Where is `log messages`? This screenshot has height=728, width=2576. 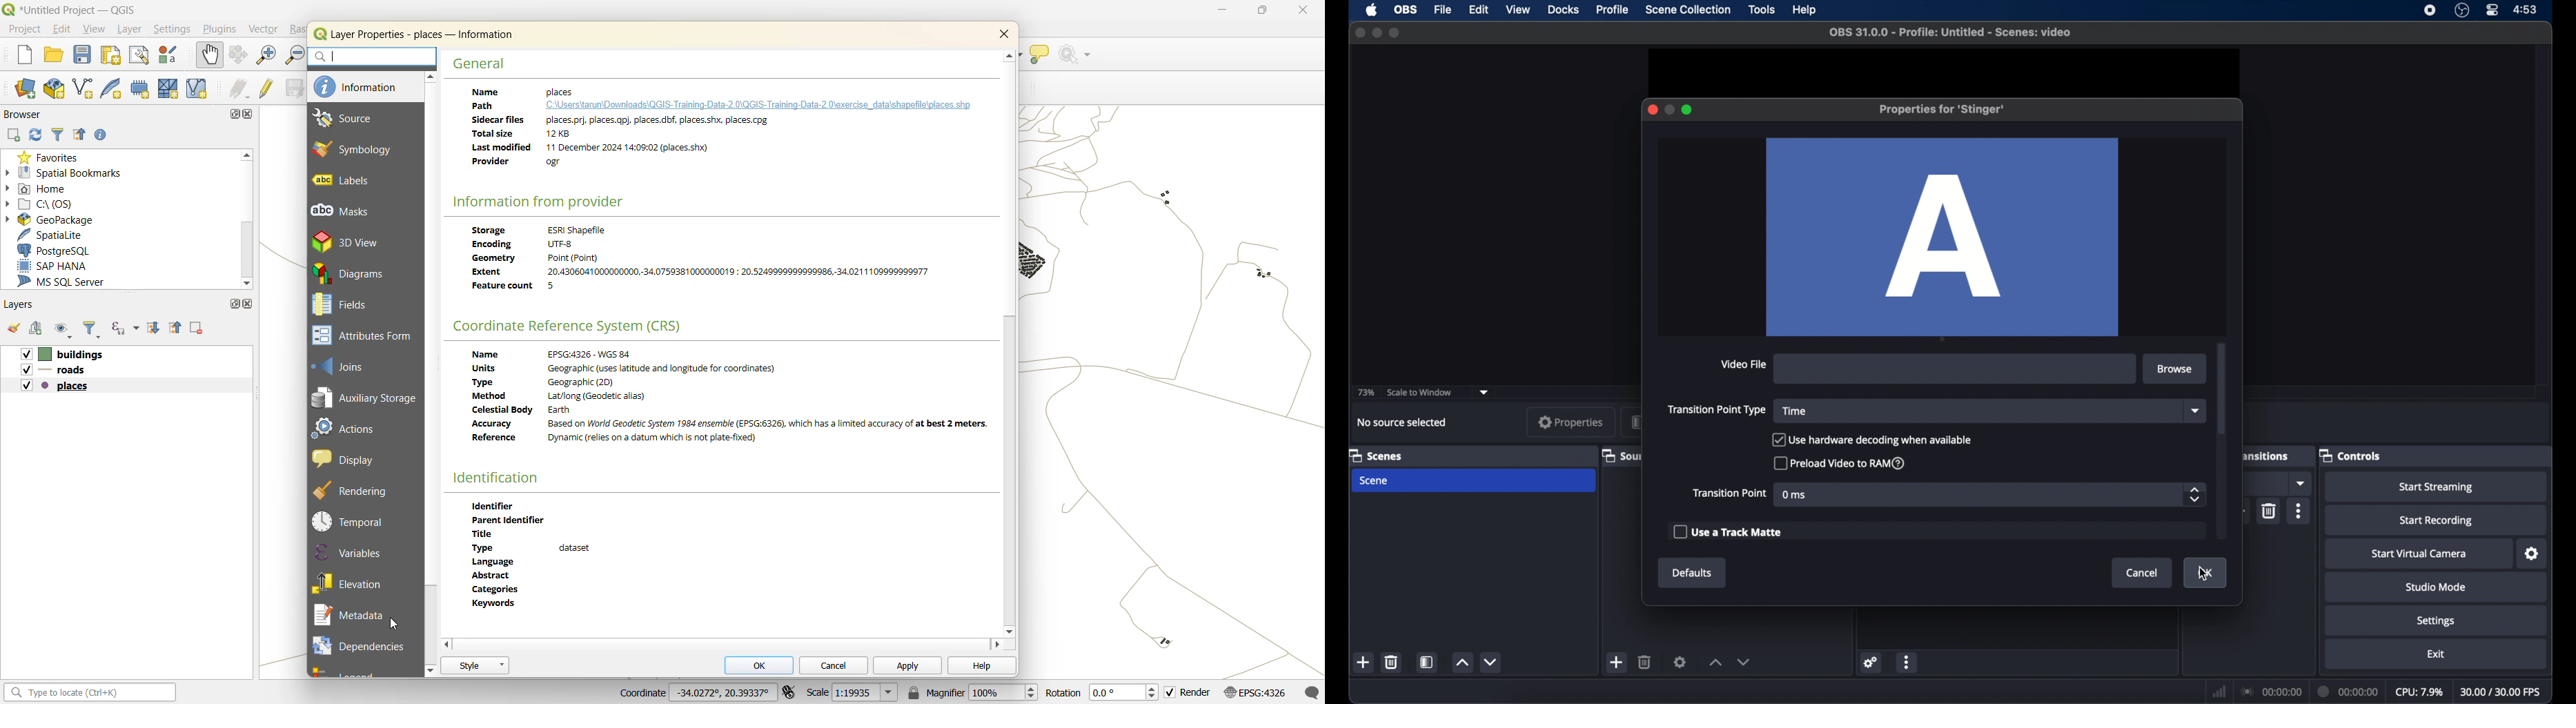 log messages is located at coordinates (1311, 690).